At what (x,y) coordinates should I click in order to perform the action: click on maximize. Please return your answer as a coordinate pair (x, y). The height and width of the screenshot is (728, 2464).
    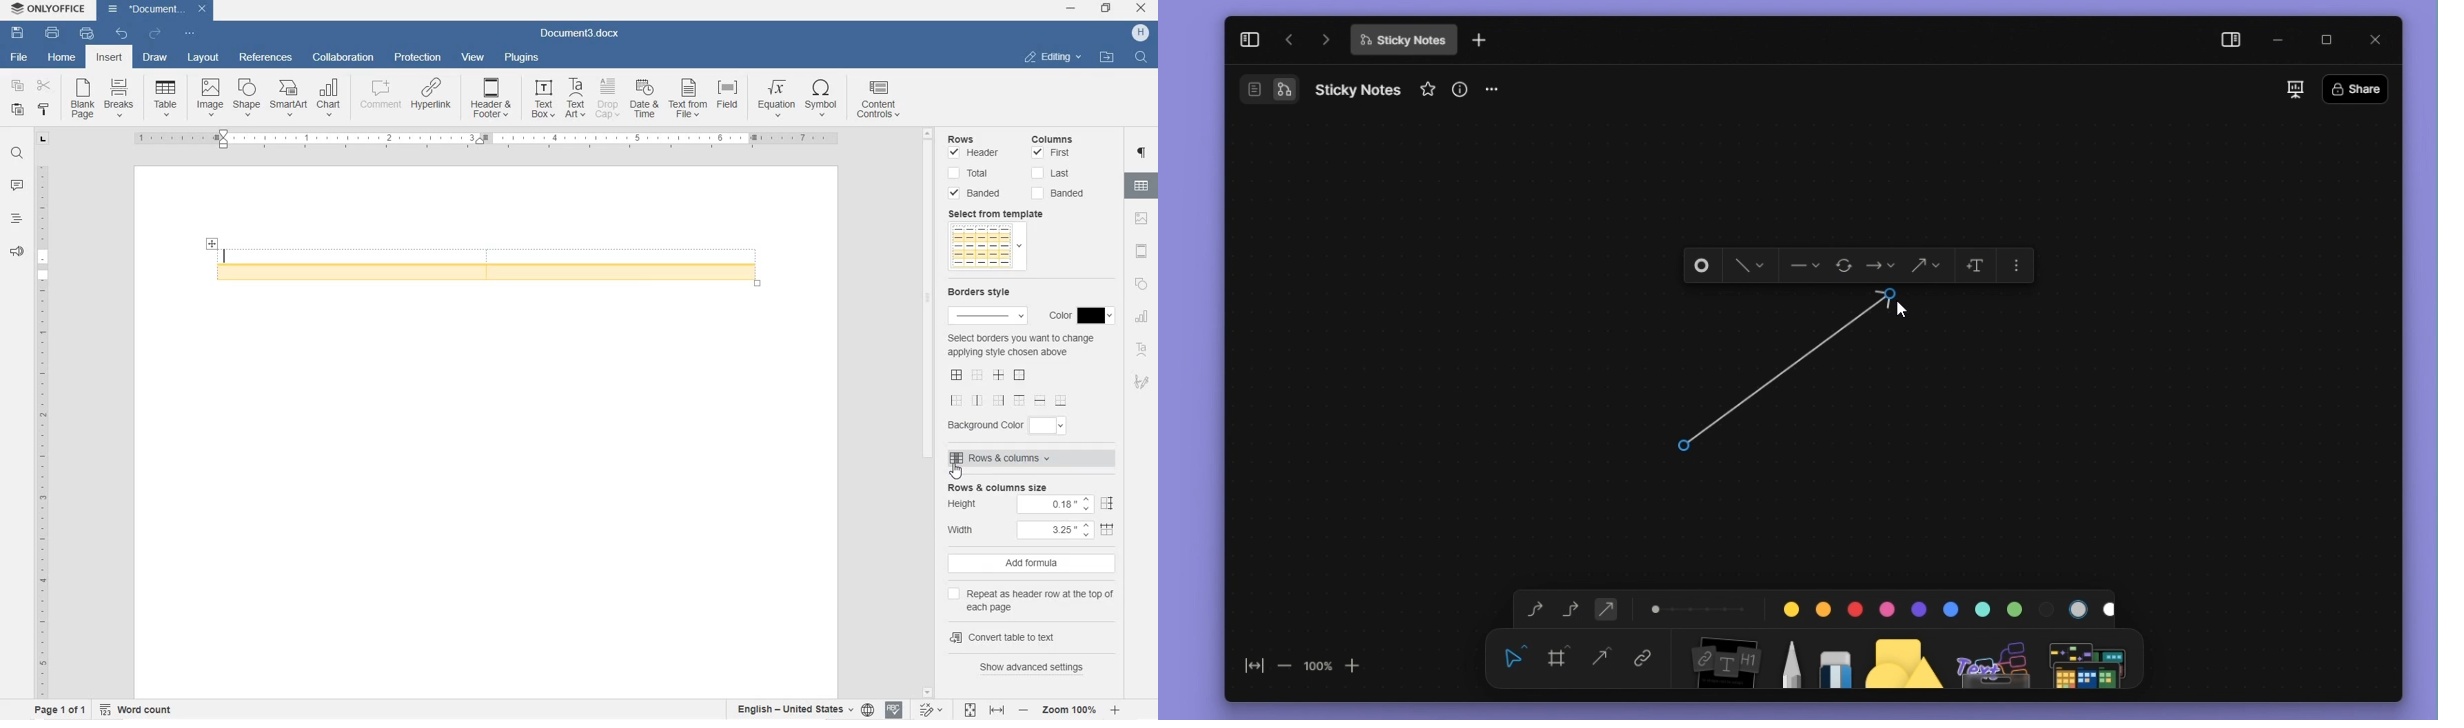
    Looking at the image, I should click on (2333, 41).